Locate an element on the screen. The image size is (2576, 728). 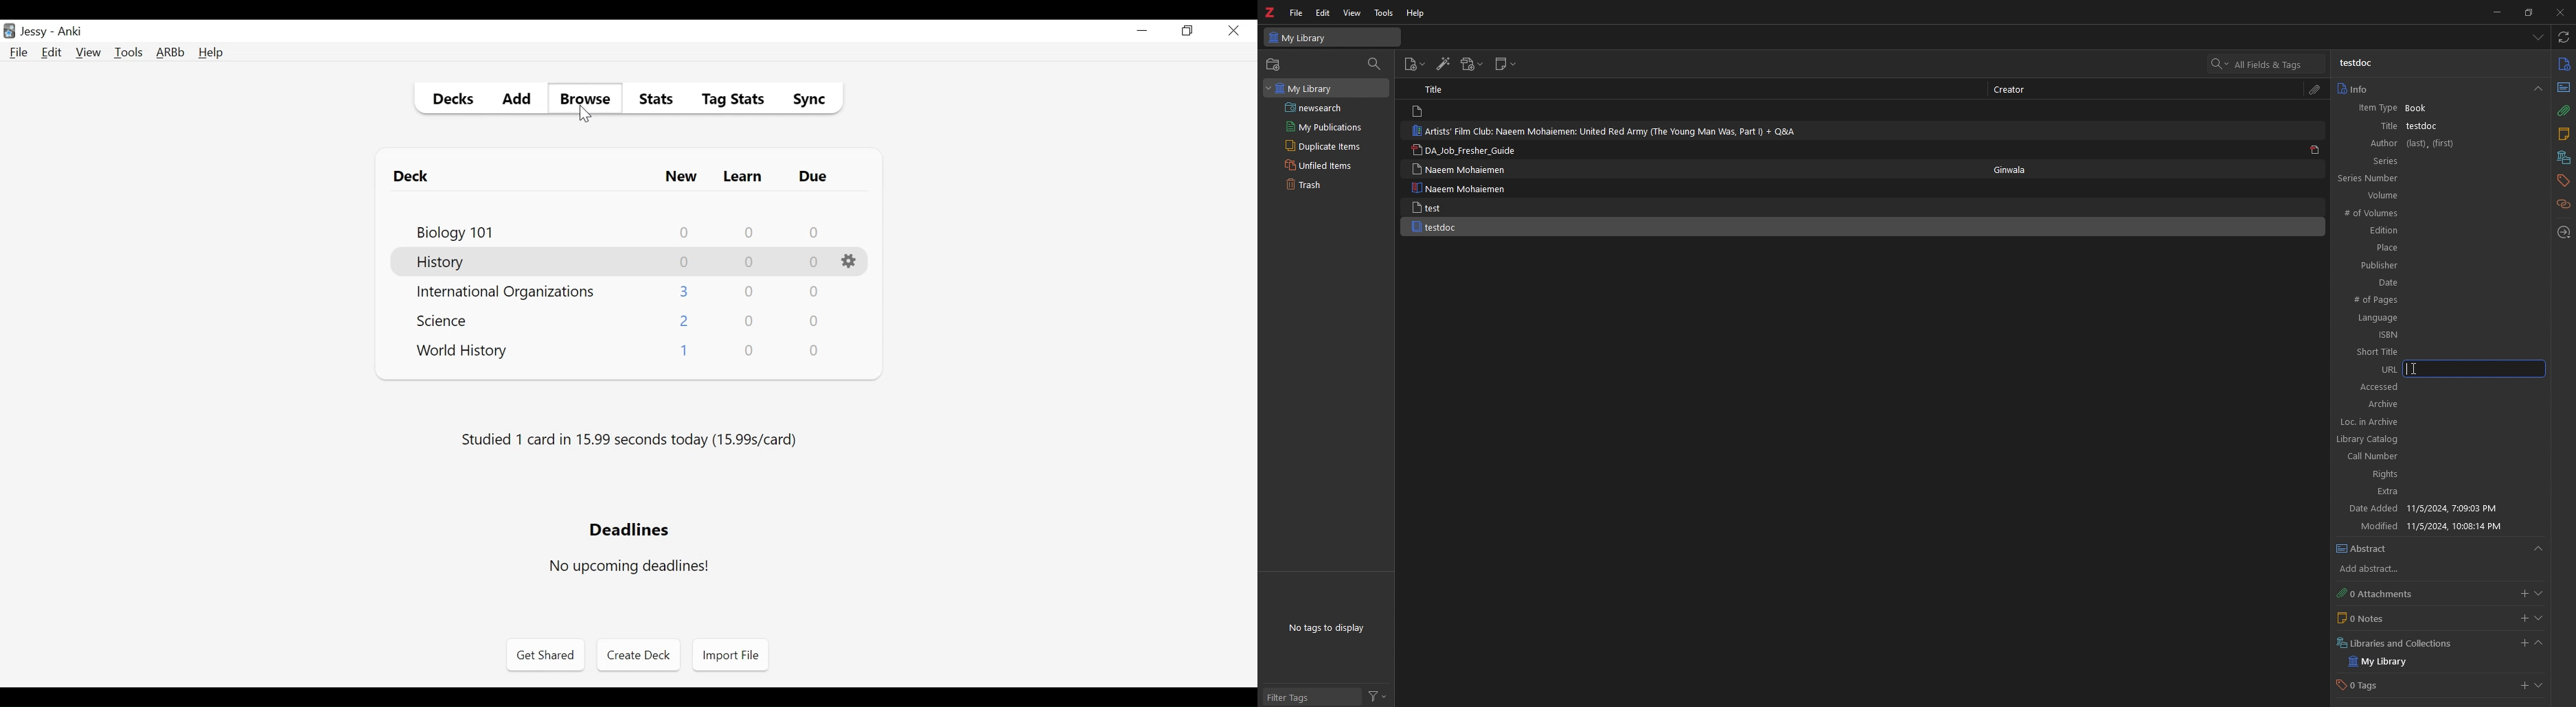
Browse is located at coordinates (584, 98).